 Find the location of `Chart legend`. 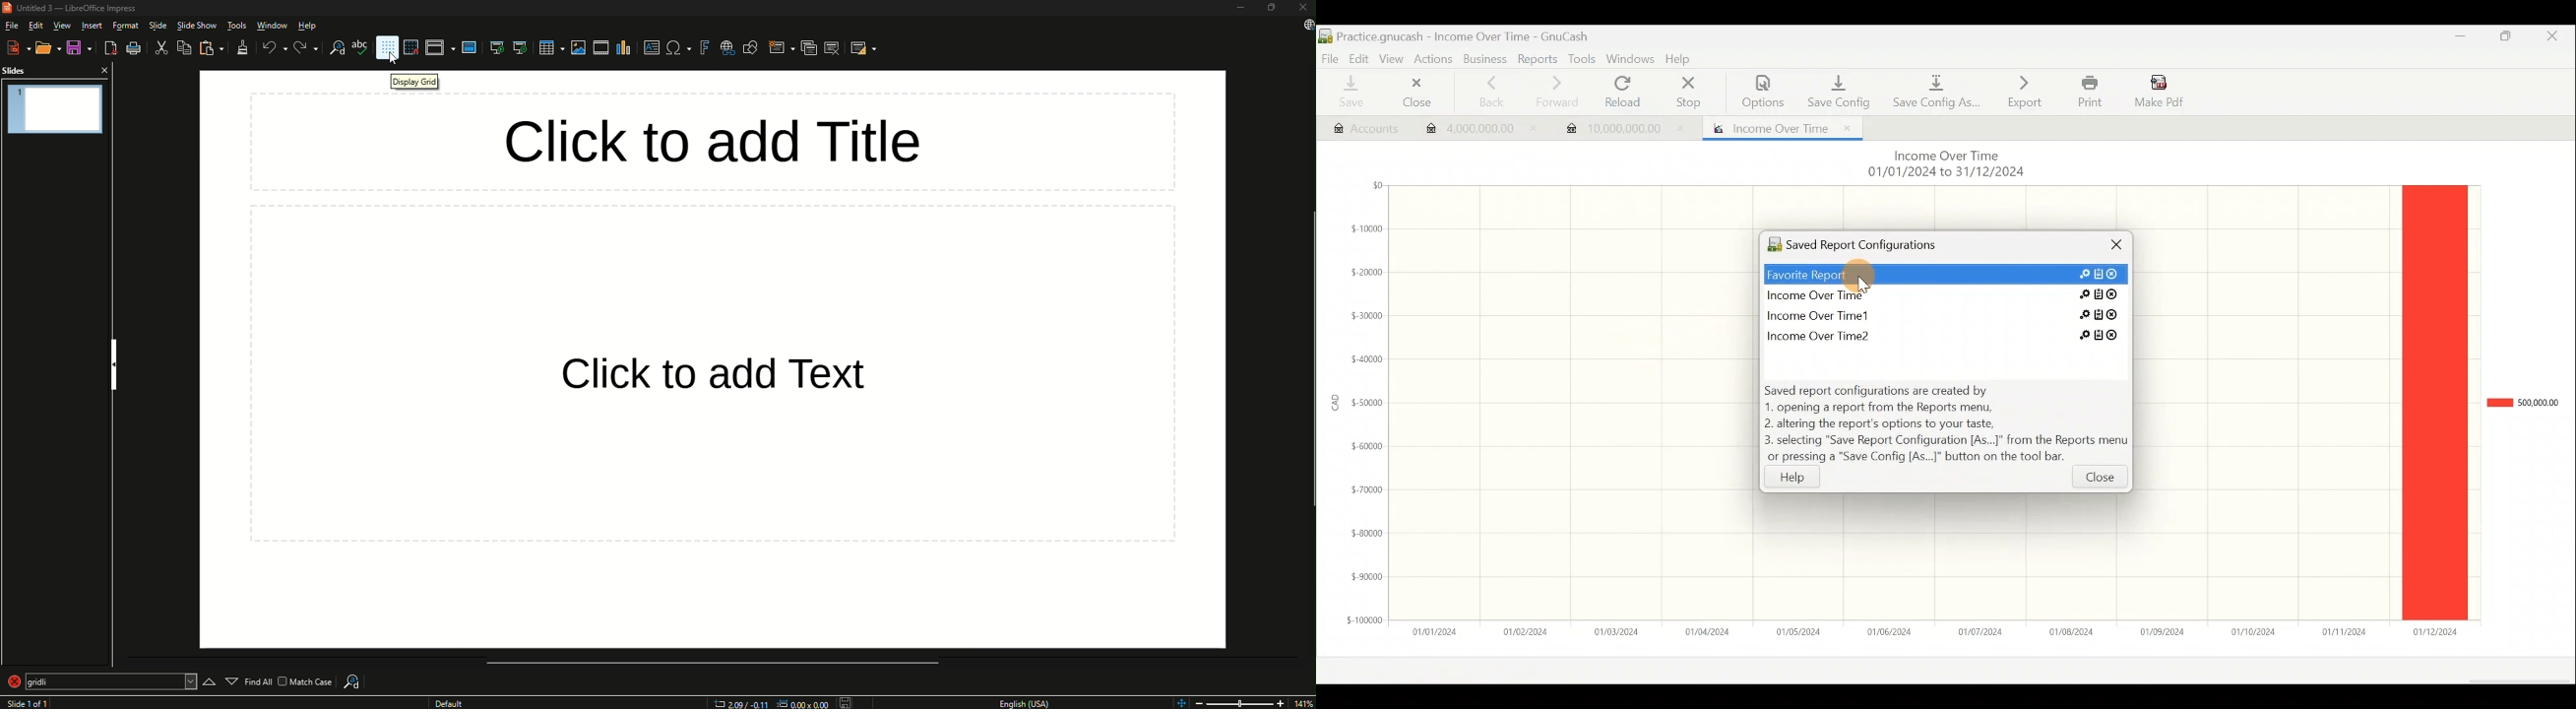

Chart legend is located at coordinates (2522, 403).